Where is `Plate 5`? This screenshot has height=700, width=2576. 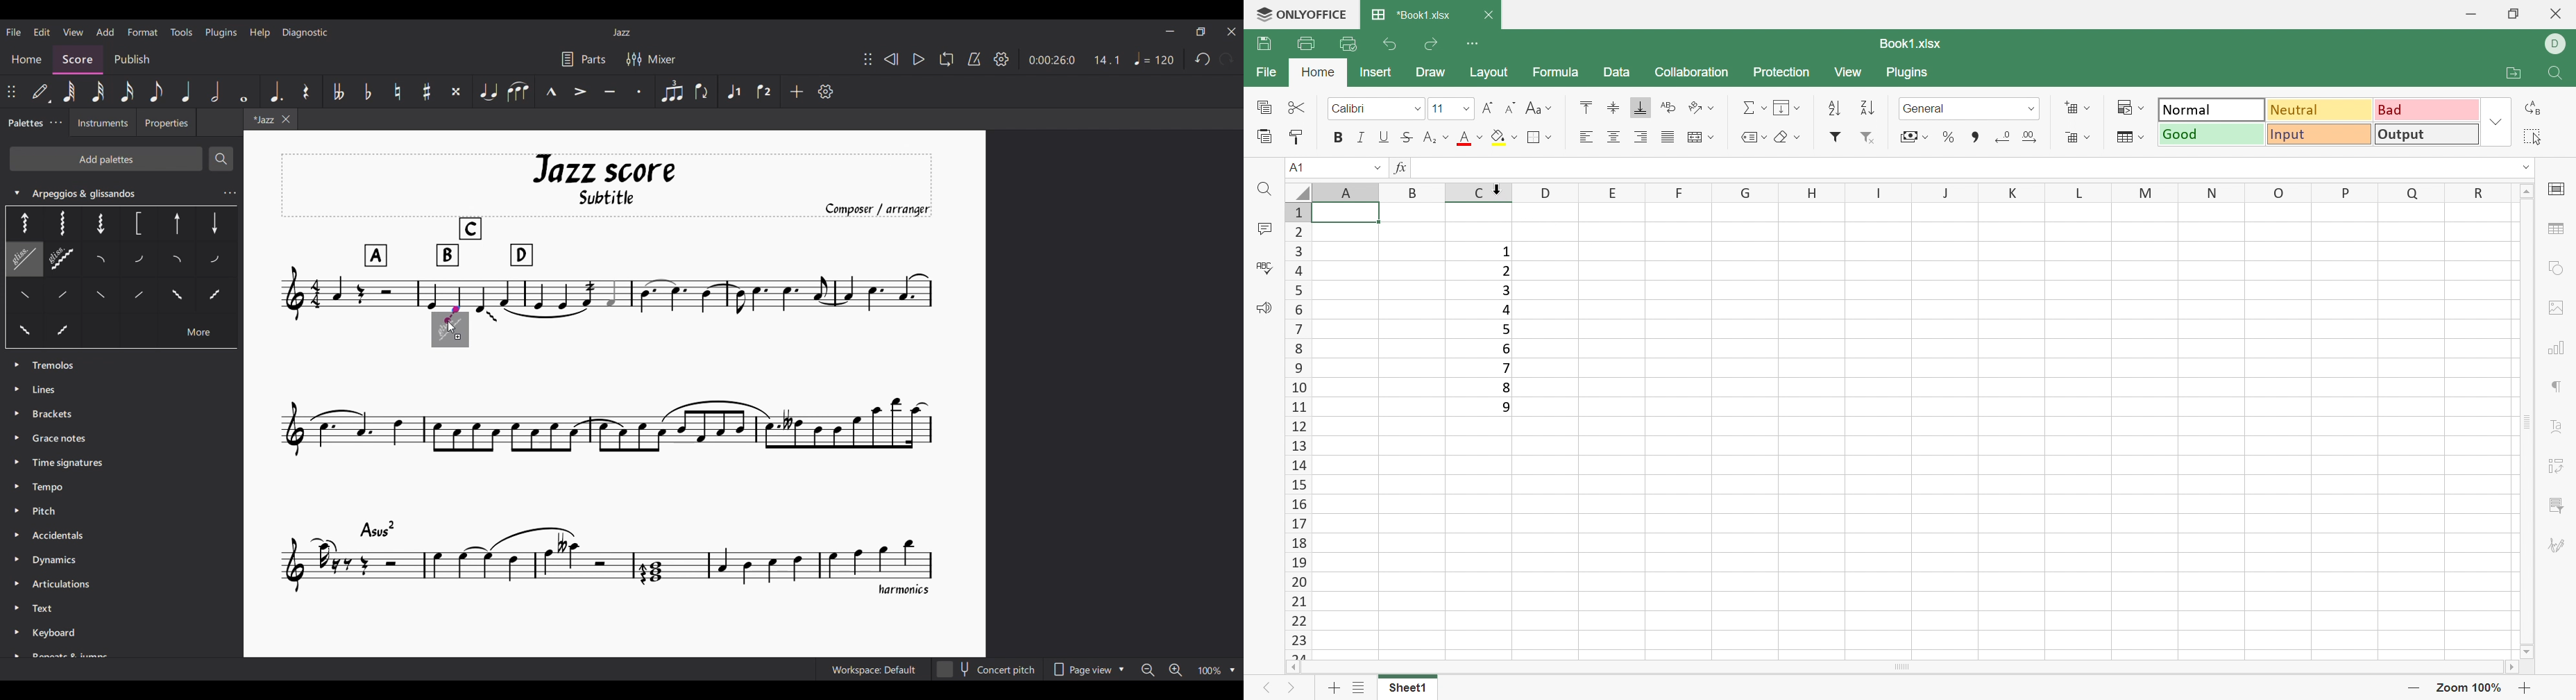 Plate 5 is located at coordinates (177, 225).